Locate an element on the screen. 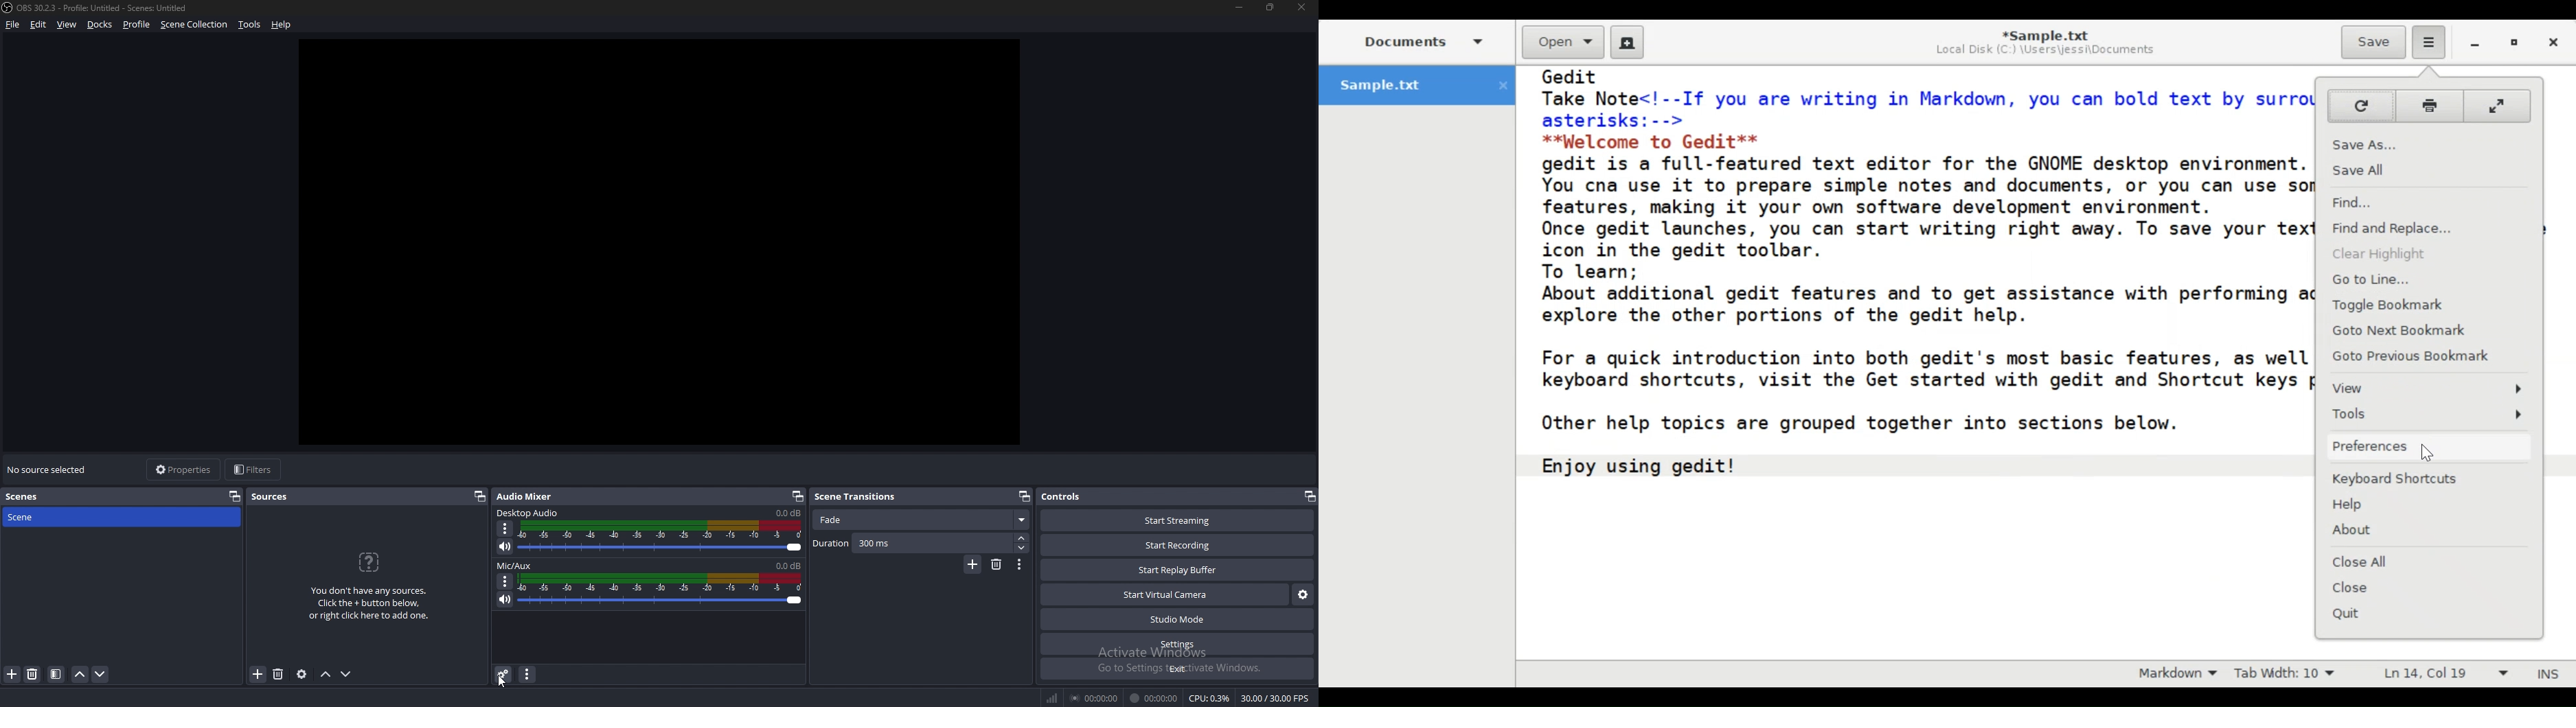  move scene up is located at coordinates (80, 674).